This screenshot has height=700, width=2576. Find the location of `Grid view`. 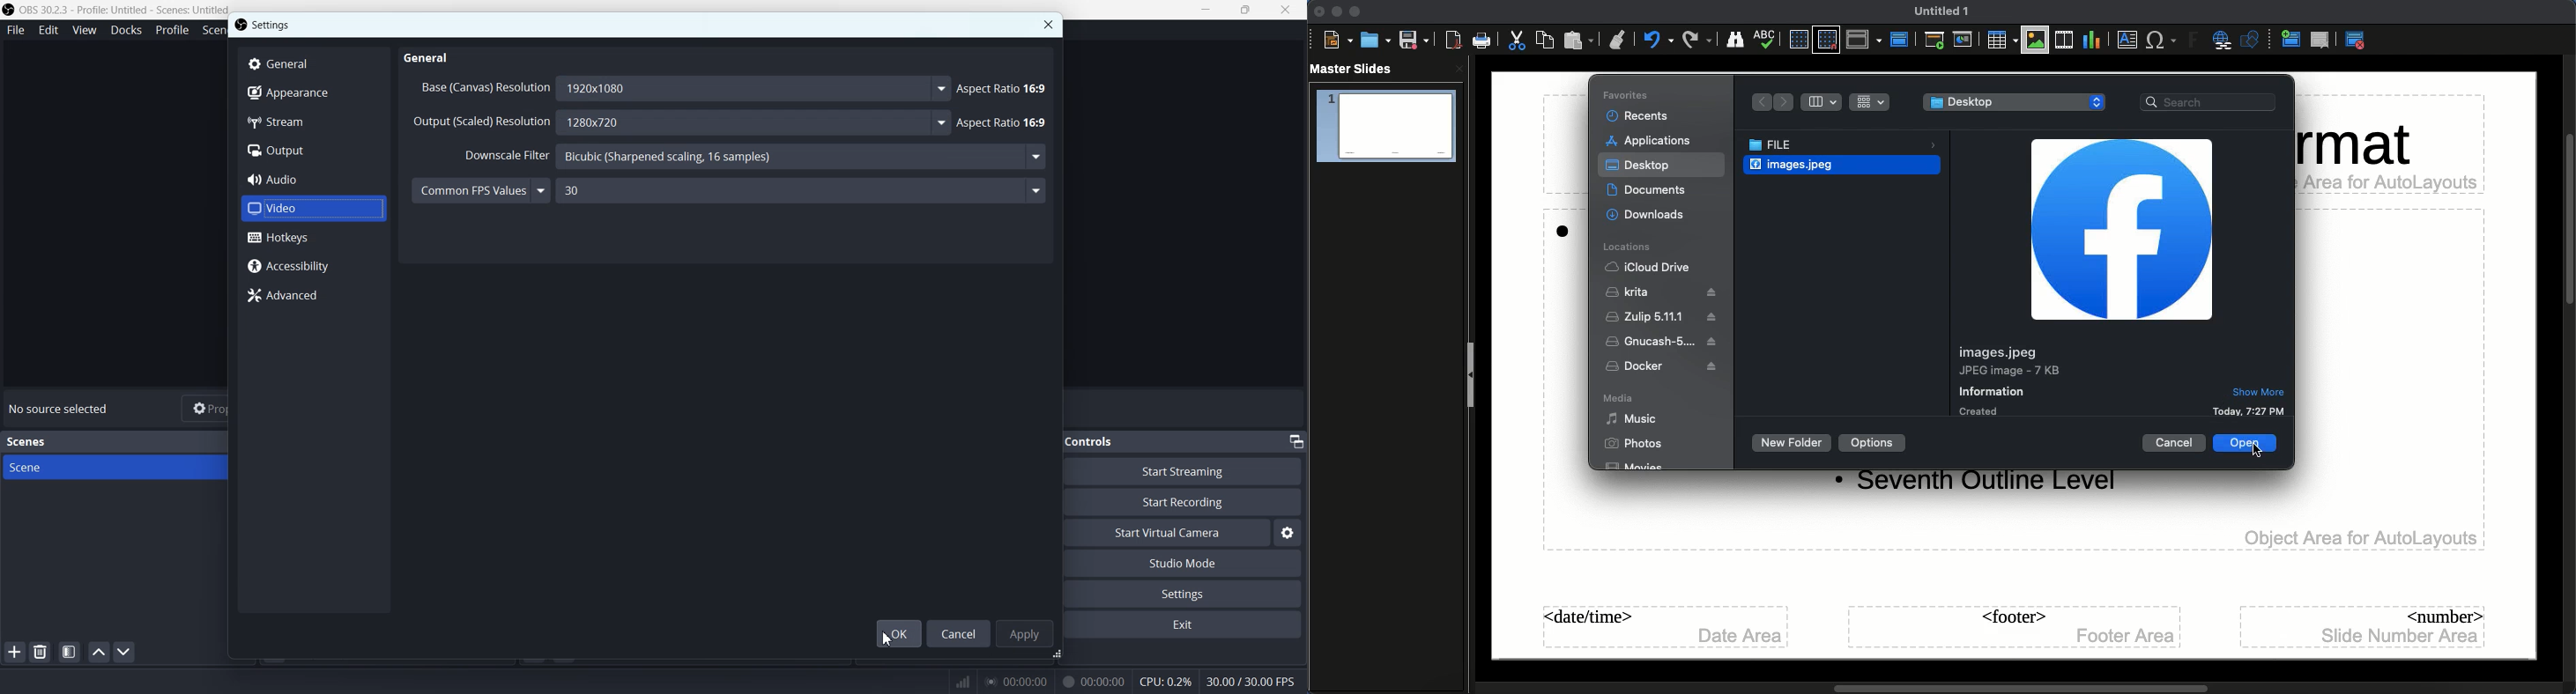

Grid view is located at coordinates (1869, 102).